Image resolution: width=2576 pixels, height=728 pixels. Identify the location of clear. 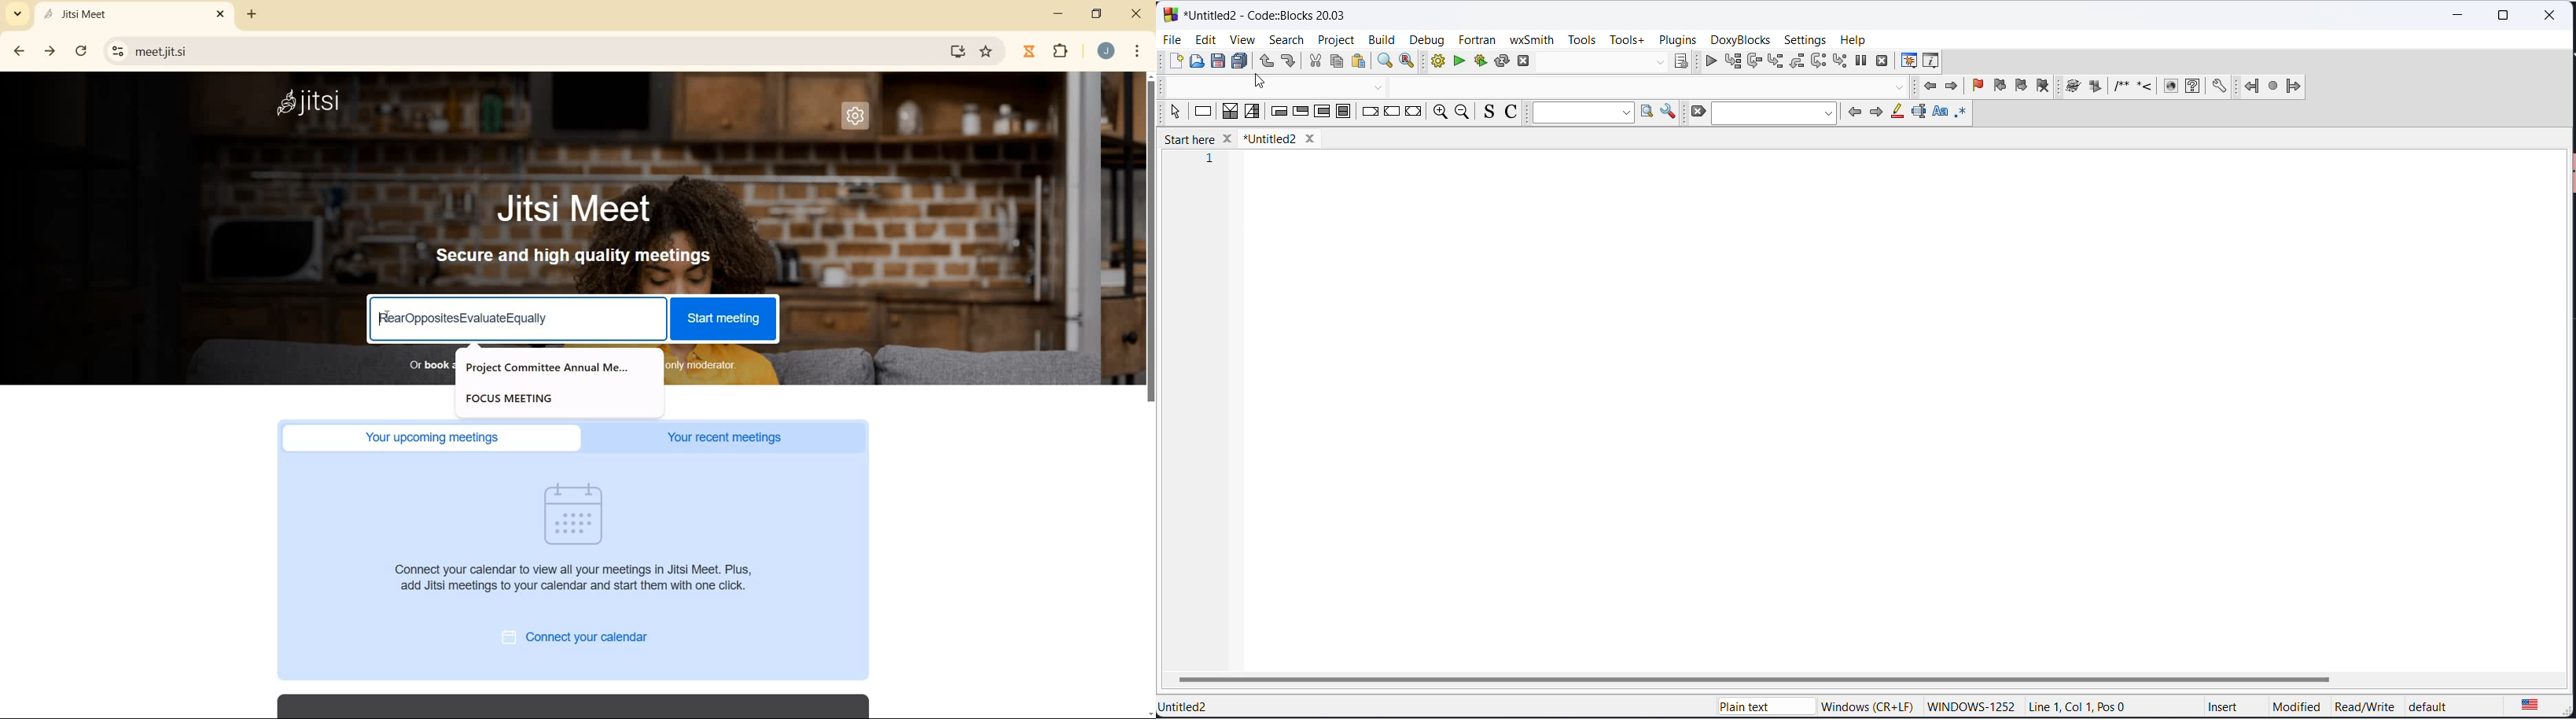
(1696, 113).